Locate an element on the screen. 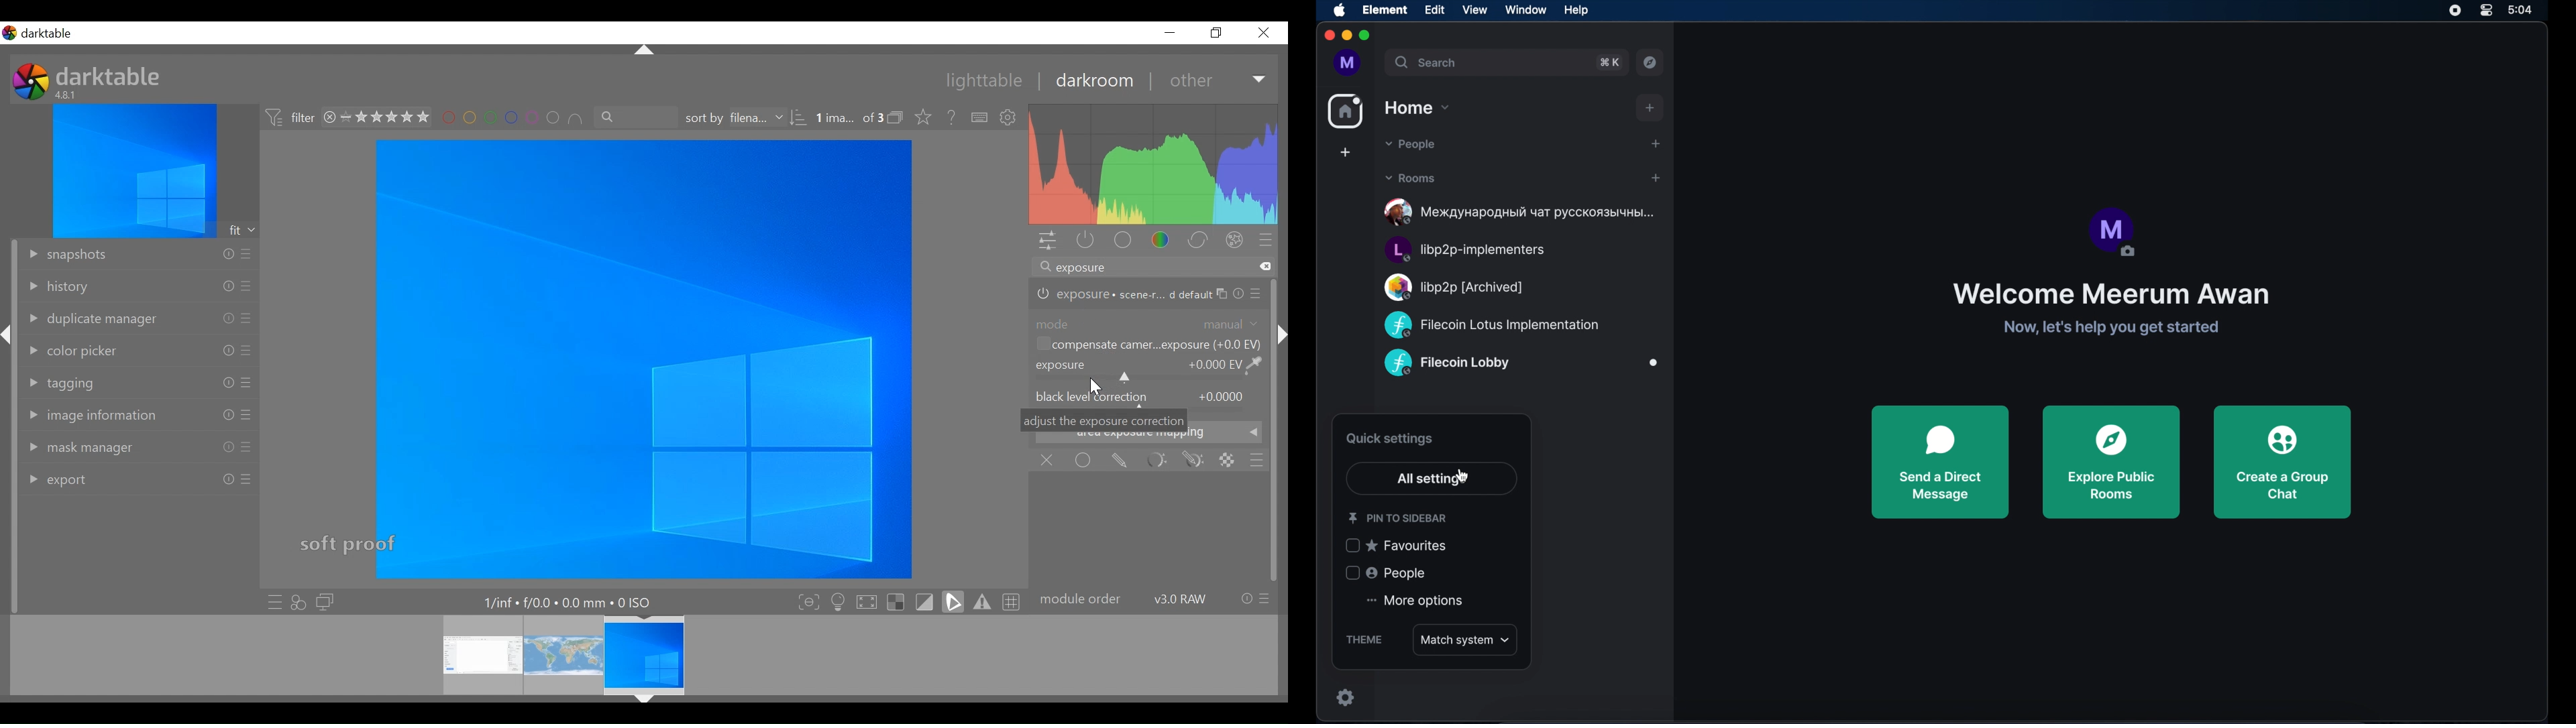 Image resolution: width=2576 pixels, height=728 pixels. info is located at coordinates (227, 286).